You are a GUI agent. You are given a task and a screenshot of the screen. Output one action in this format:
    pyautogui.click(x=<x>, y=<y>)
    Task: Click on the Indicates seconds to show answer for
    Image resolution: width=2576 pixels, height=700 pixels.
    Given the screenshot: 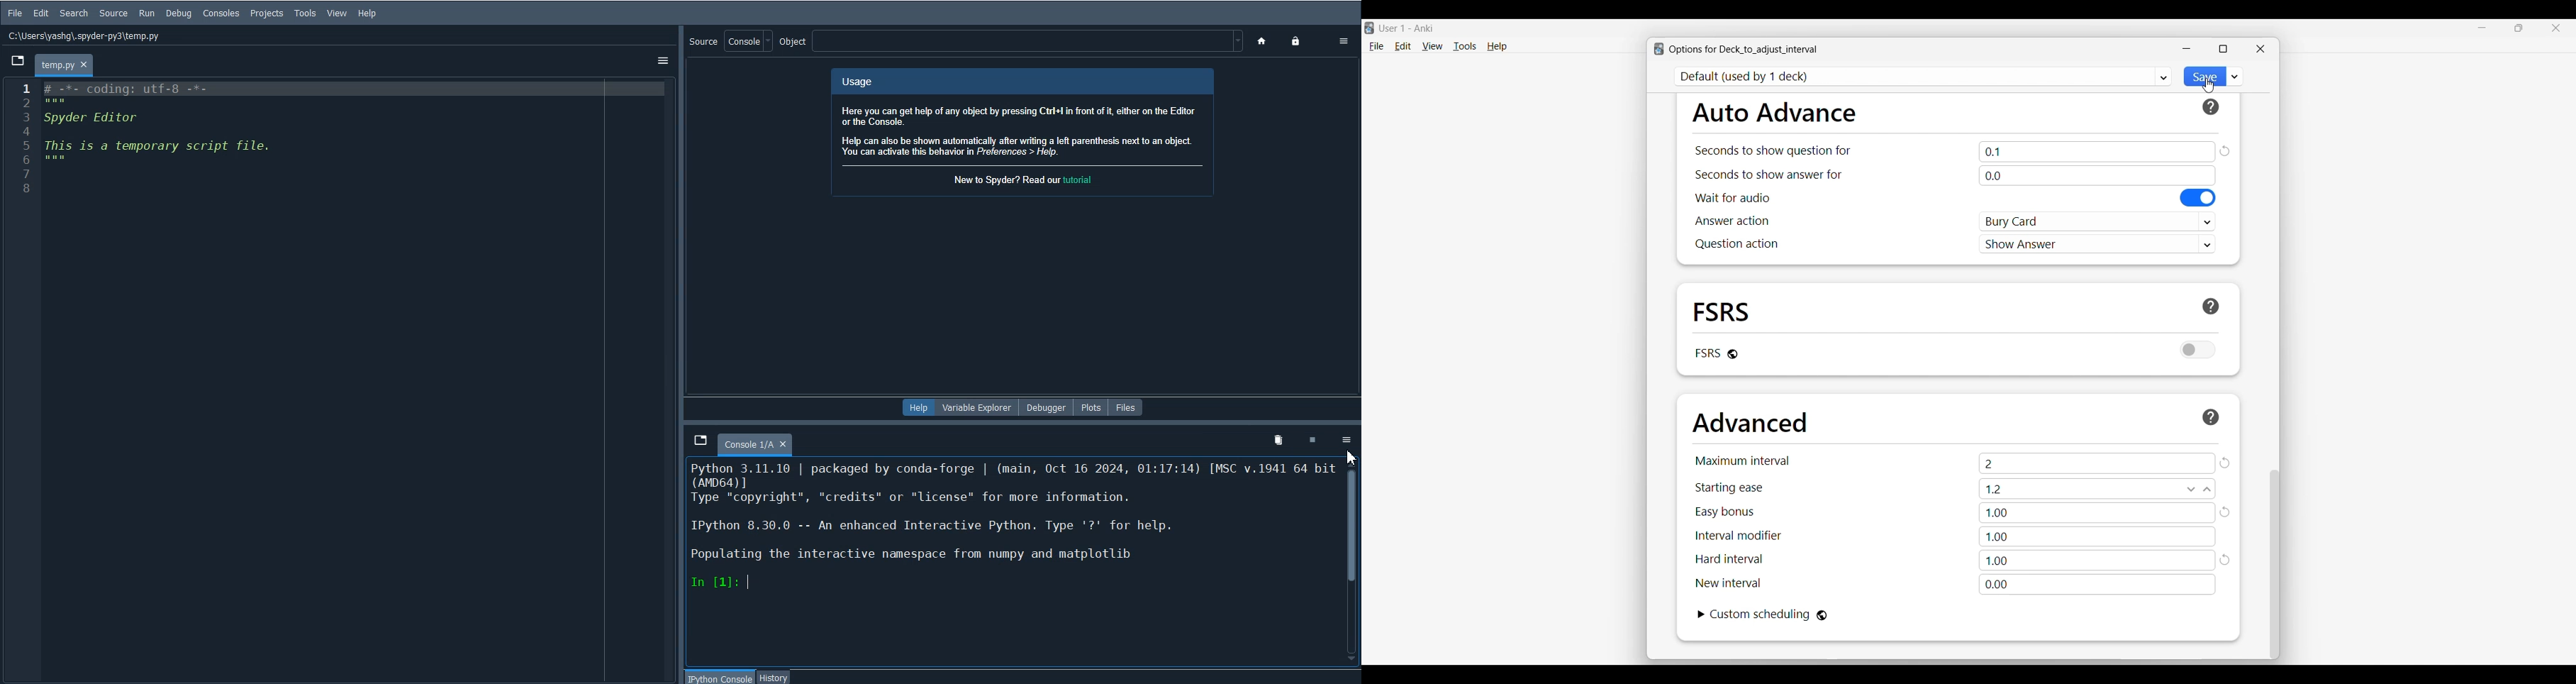 What is the action you would take?
    pyautogui.click(x=1769, y=175)
    